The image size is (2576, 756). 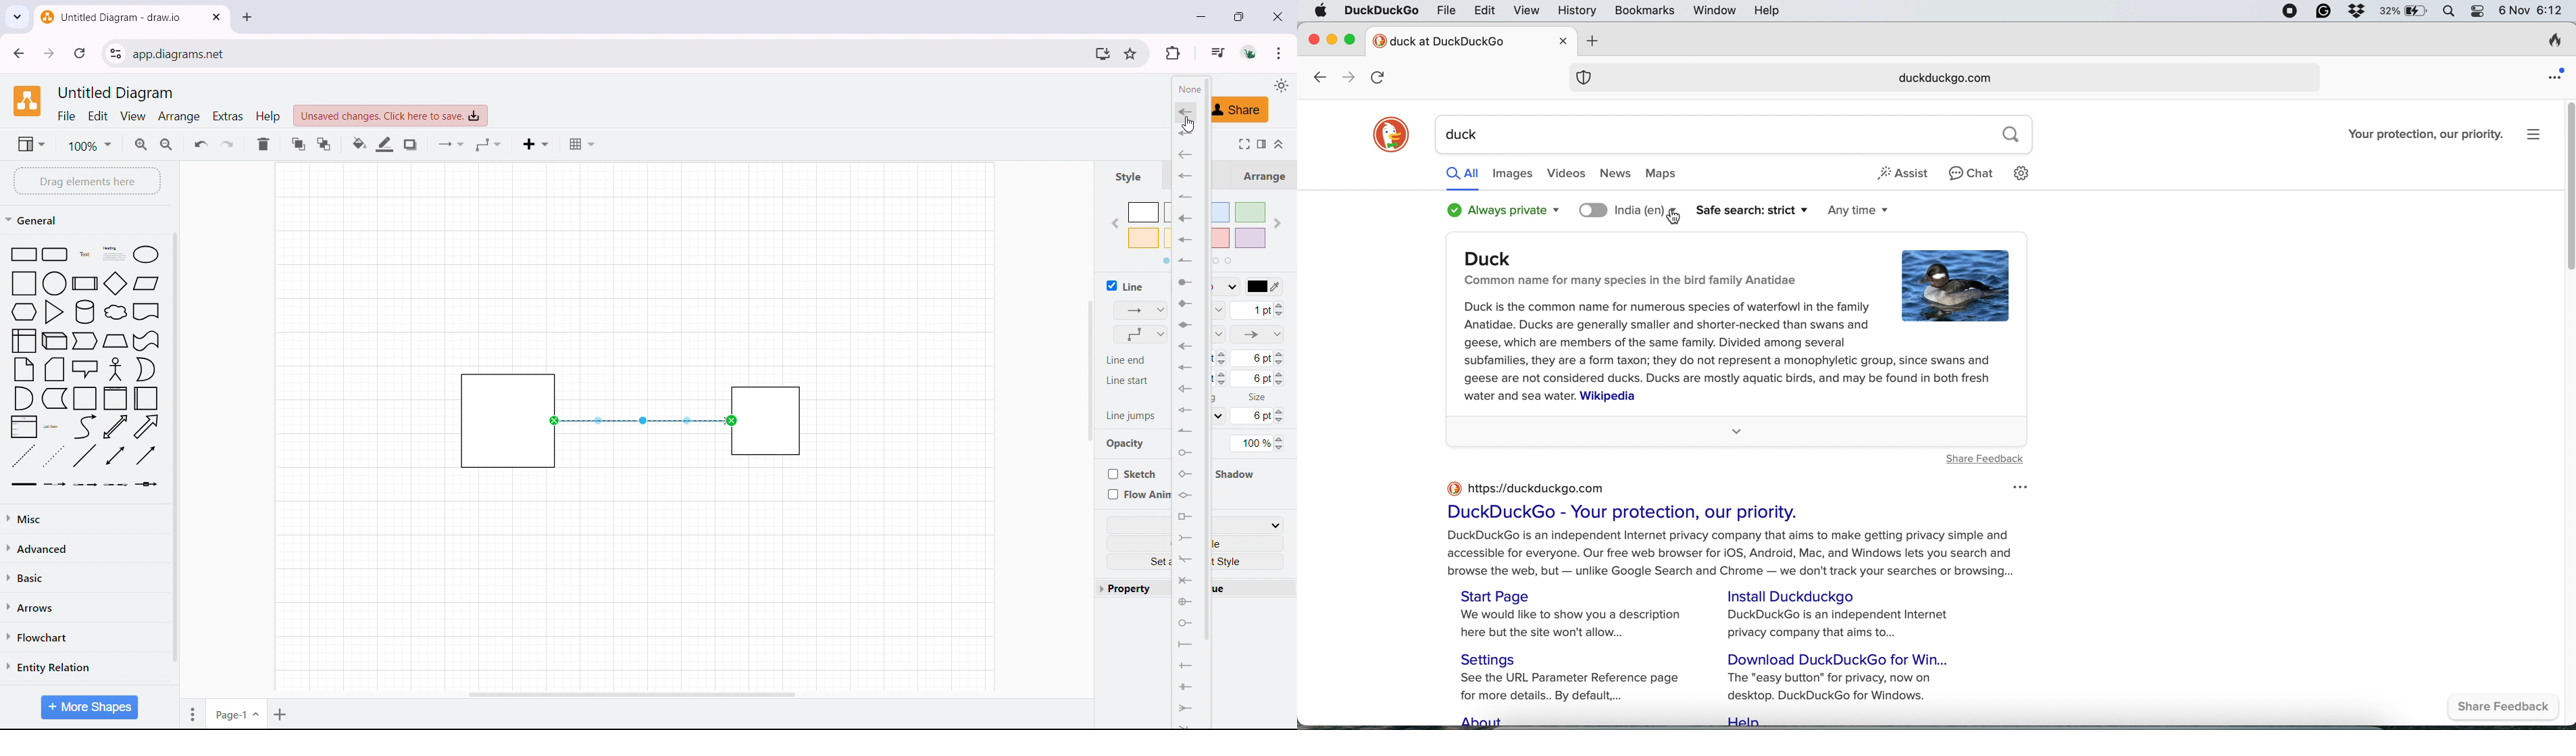 What do you see at coordinates (116, 53) in the screenshot?
I see `view site information` at bounding box center [116, 53].